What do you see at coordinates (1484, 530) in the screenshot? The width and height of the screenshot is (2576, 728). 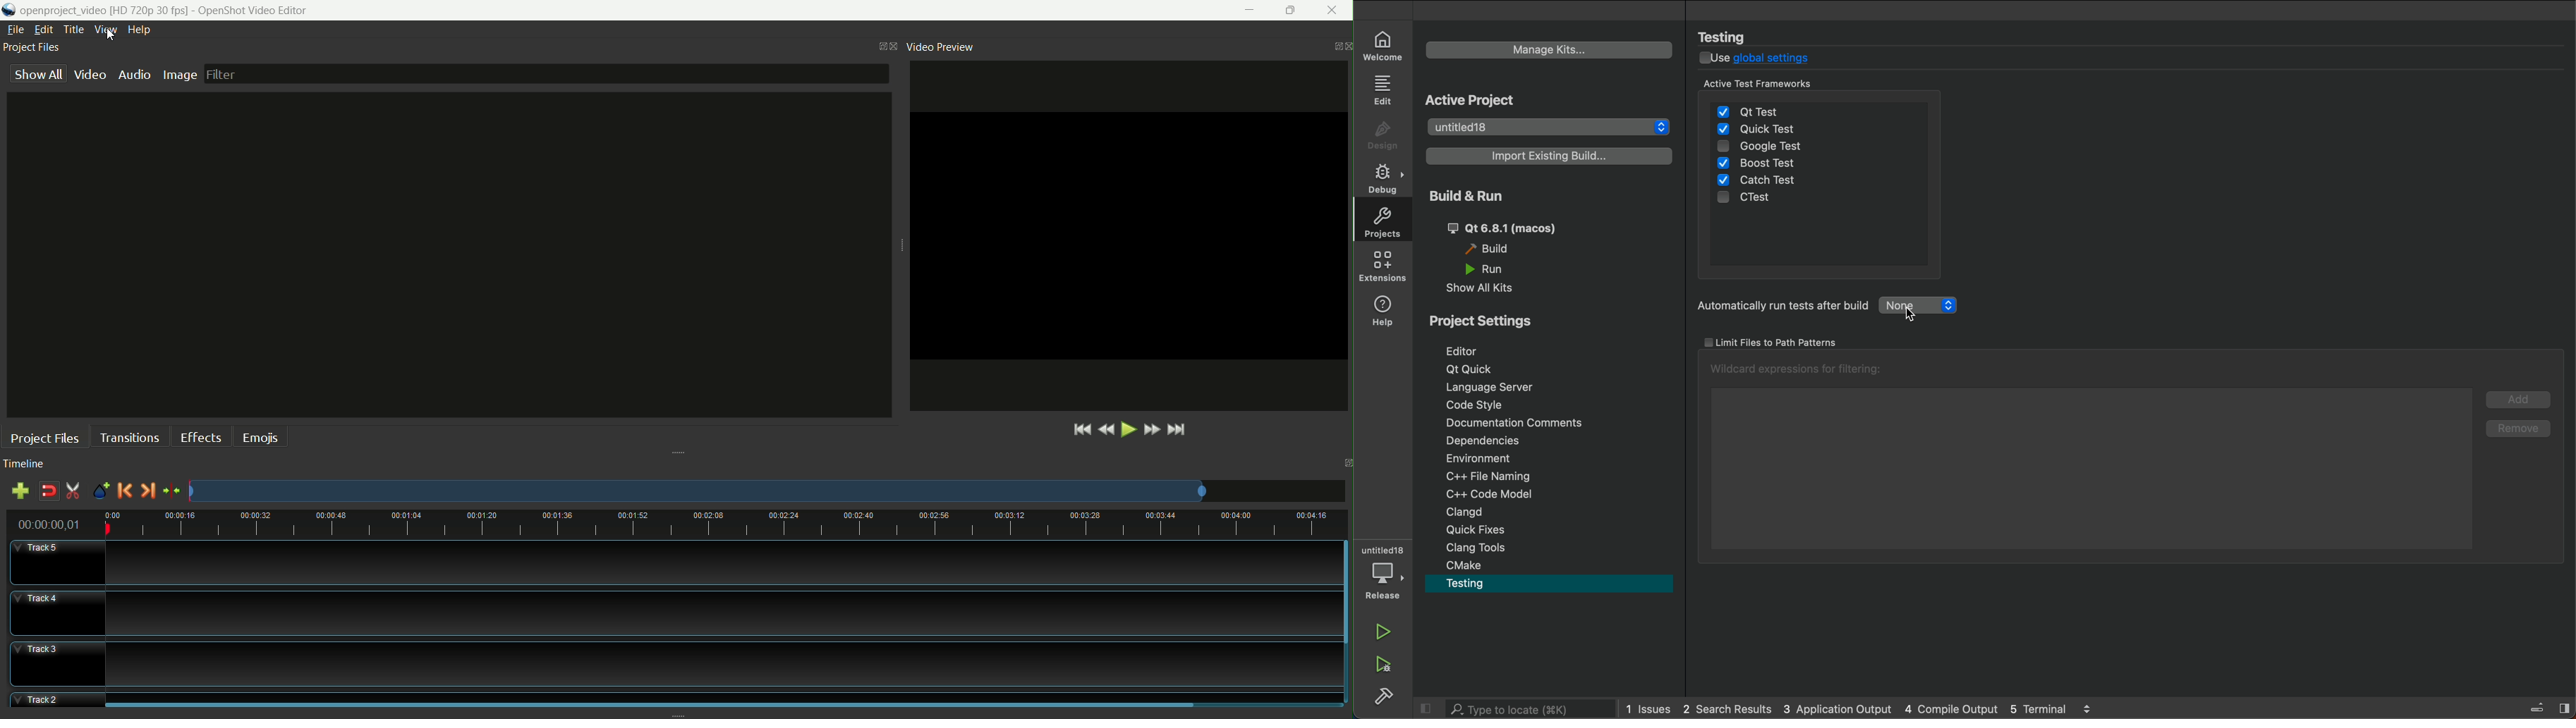 I see `quick fixes` at bounding box center [1484, 530].